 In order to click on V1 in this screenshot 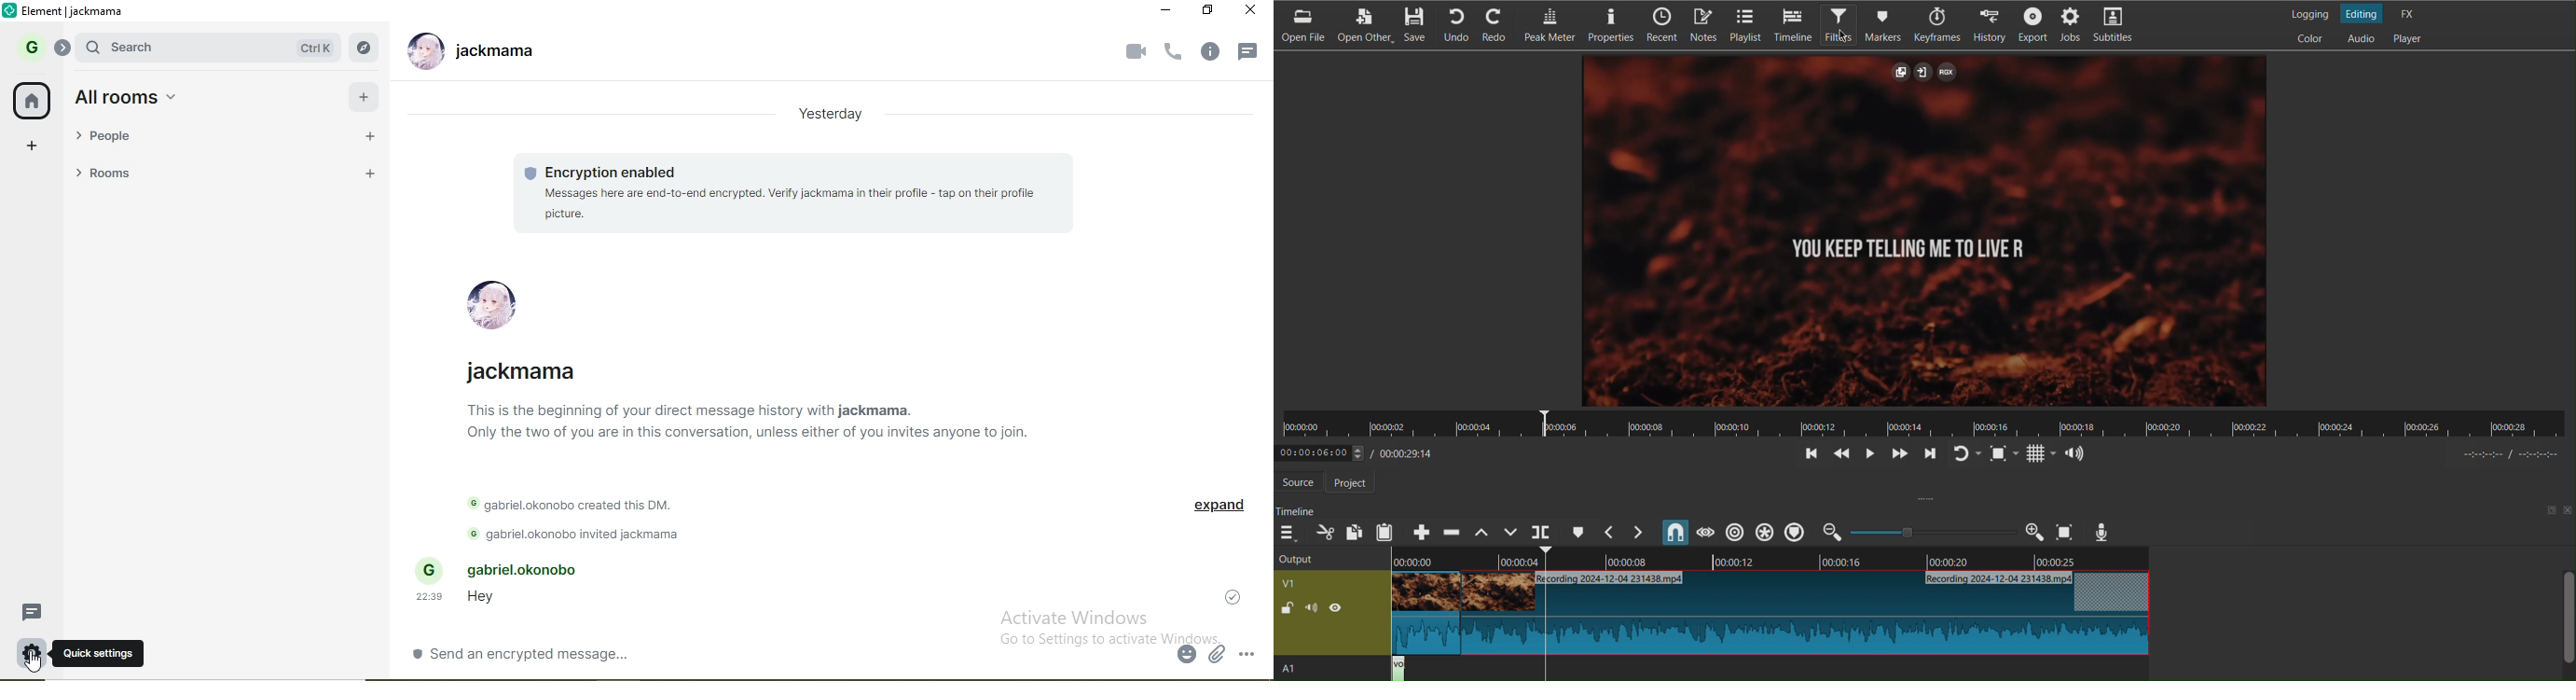, I will do `click(1312, 581)`.